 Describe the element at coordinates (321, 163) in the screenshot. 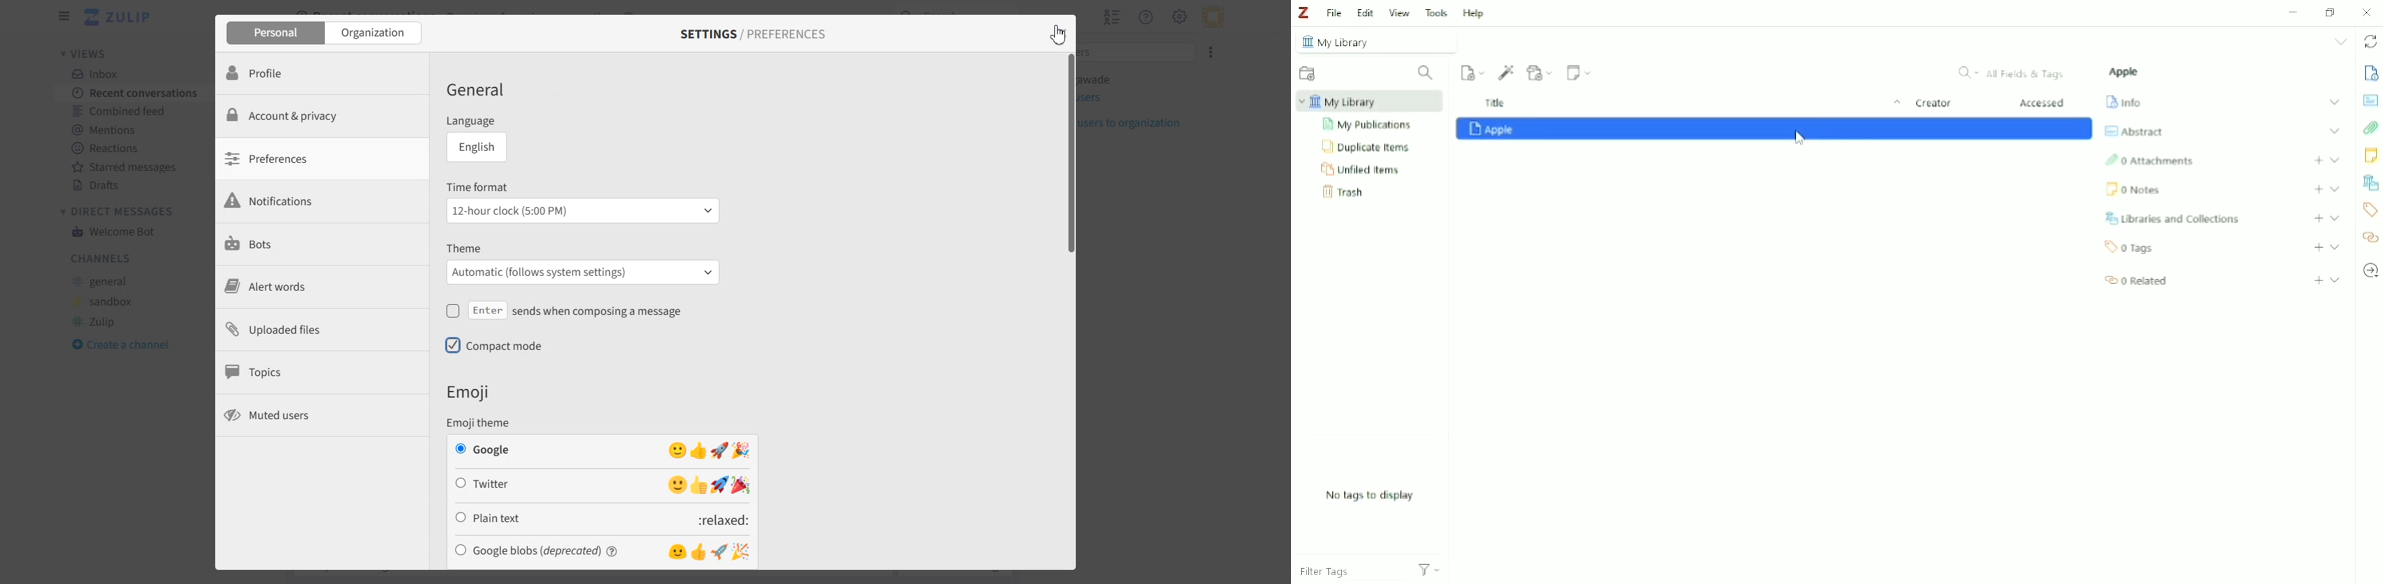

I see `Preferences` at that location.